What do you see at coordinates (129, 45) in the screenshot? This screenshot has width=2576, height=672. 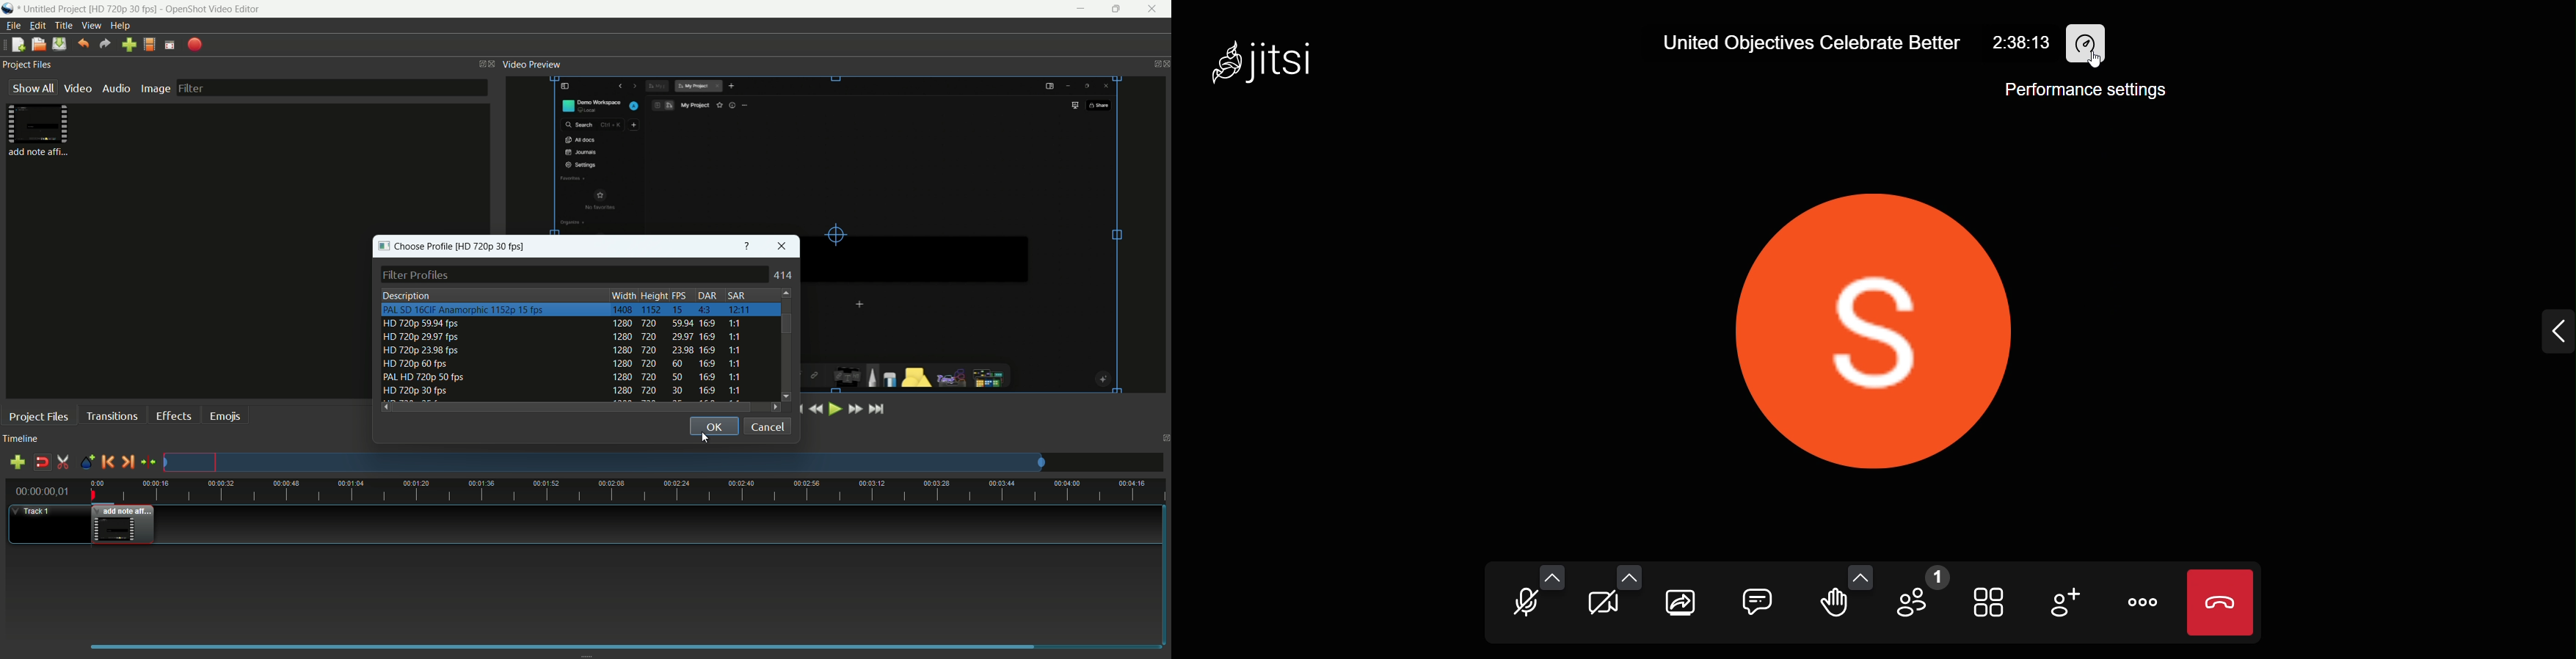 I see `import files` at bounding box center [129, 45].